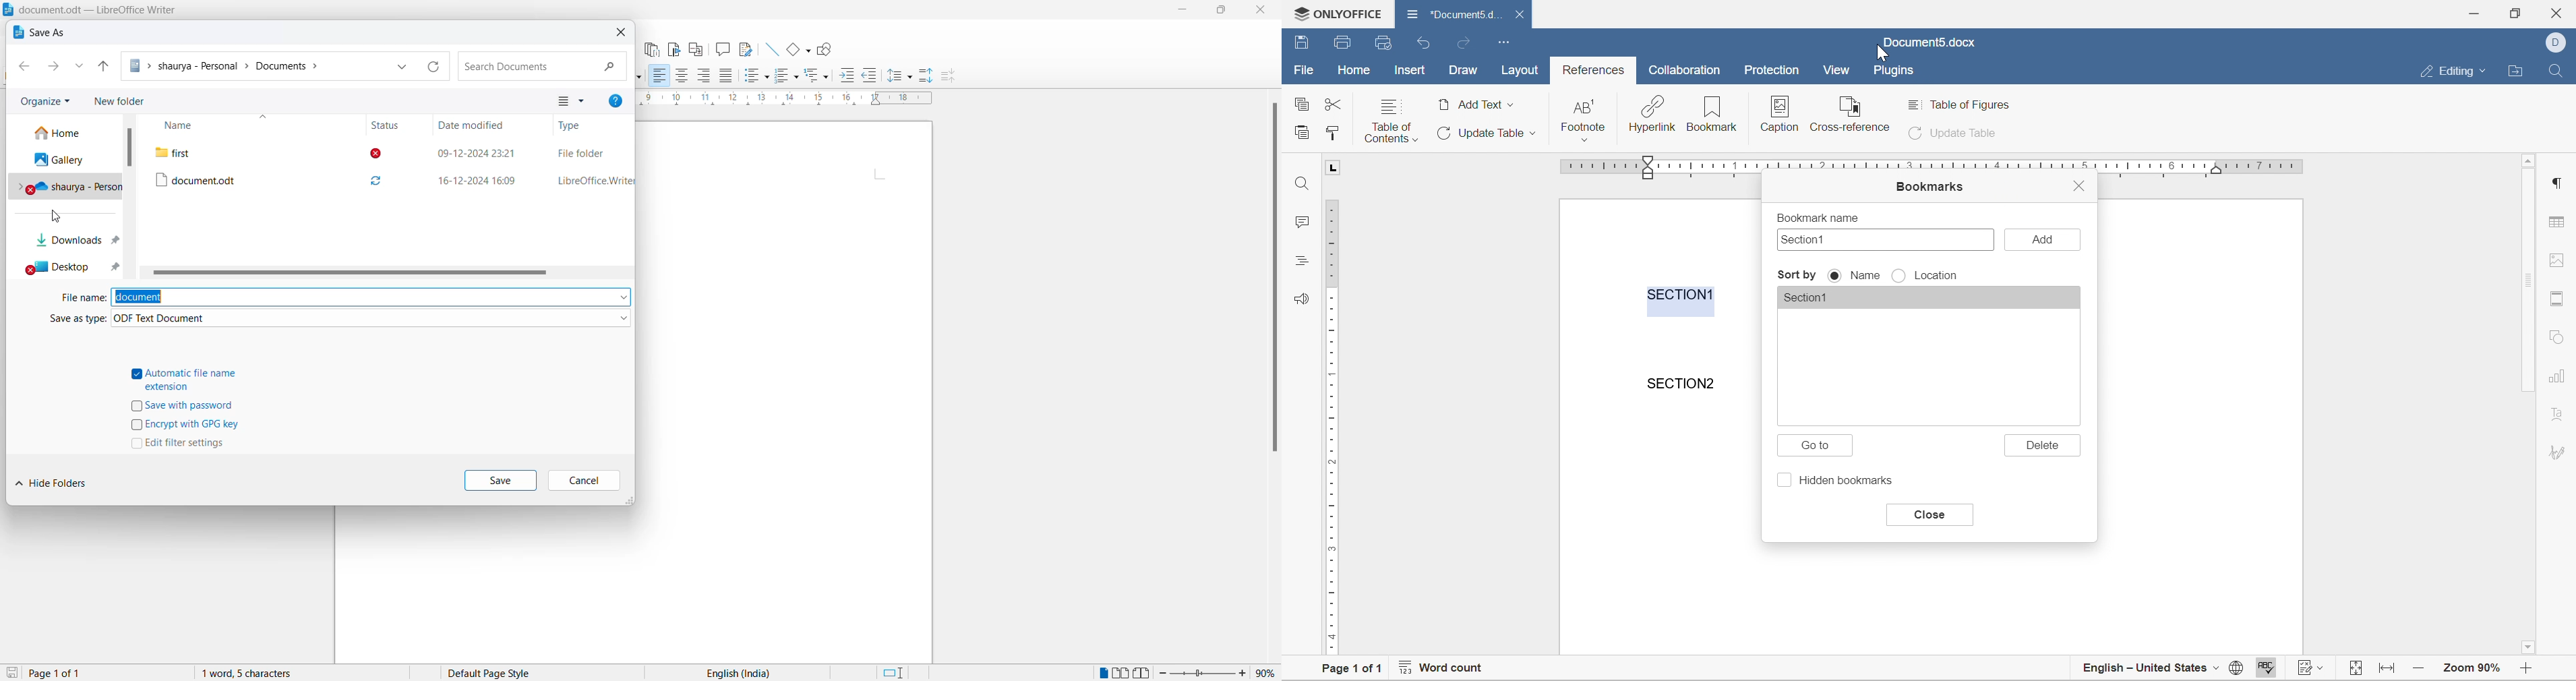 The image size is (2576, 700). I want to click on page, so click(490, 585).